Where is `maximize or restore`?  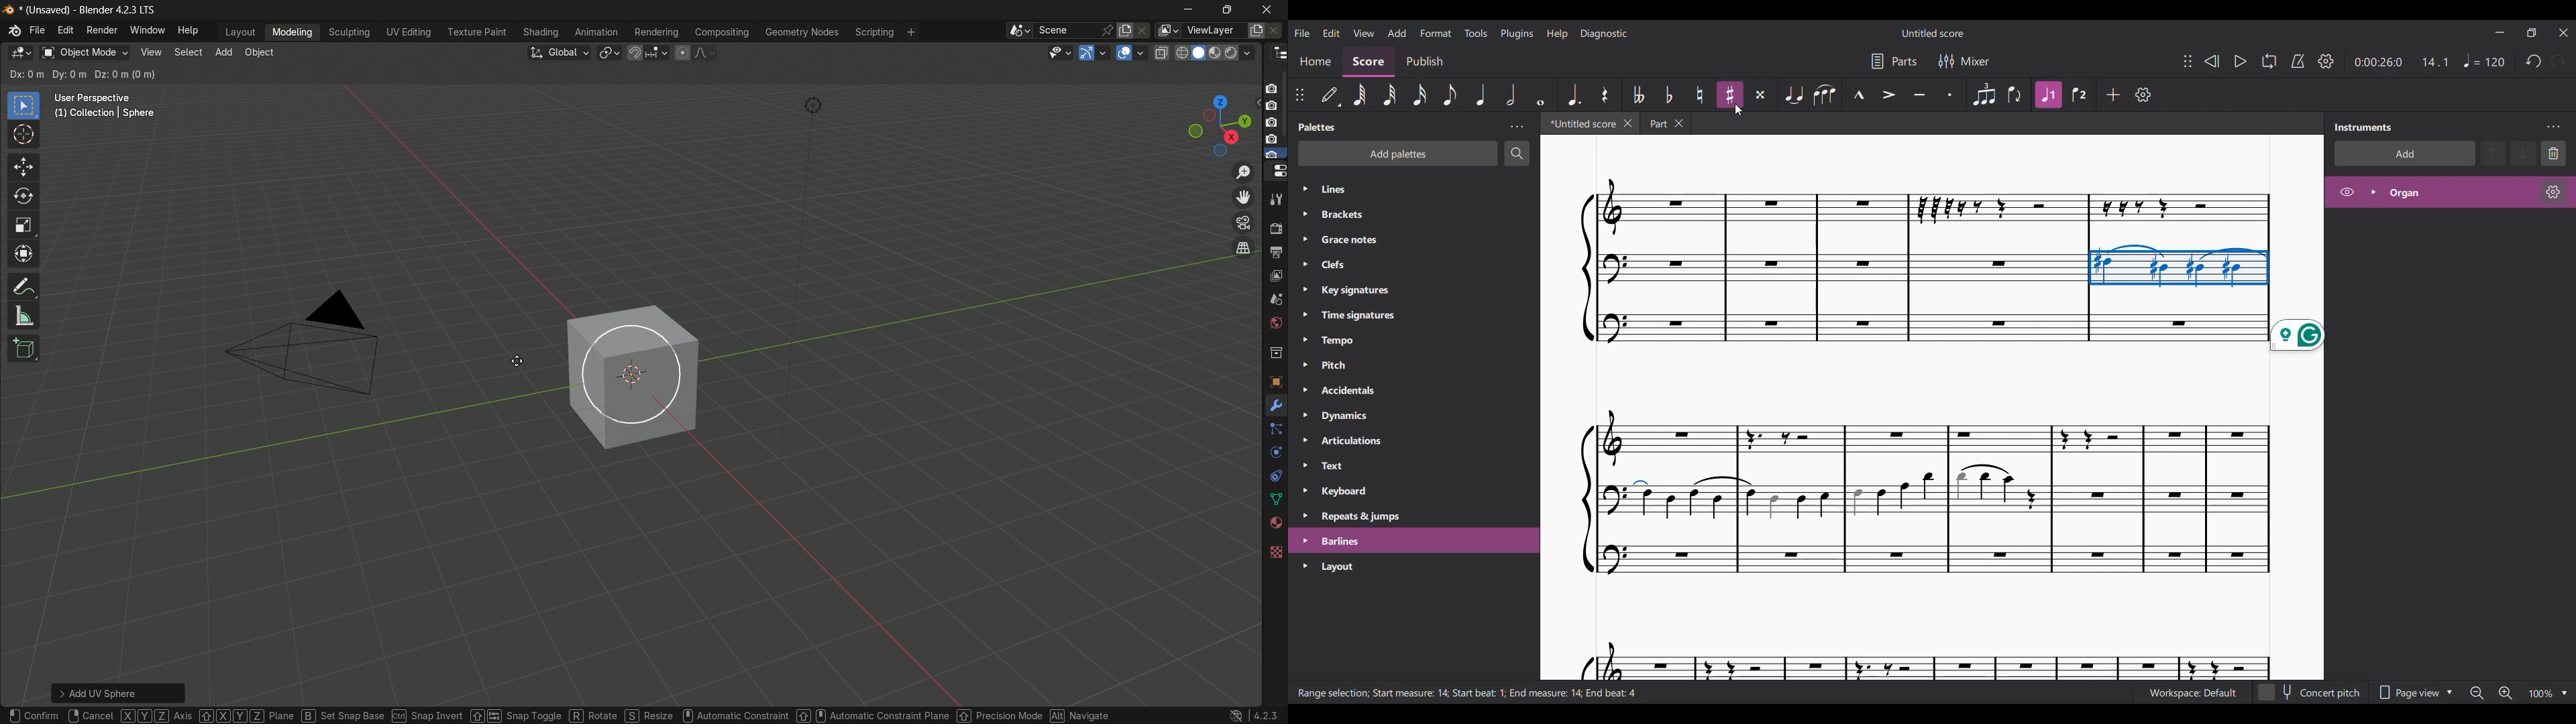
maximize or restore is located at coordinates (1228, 11).